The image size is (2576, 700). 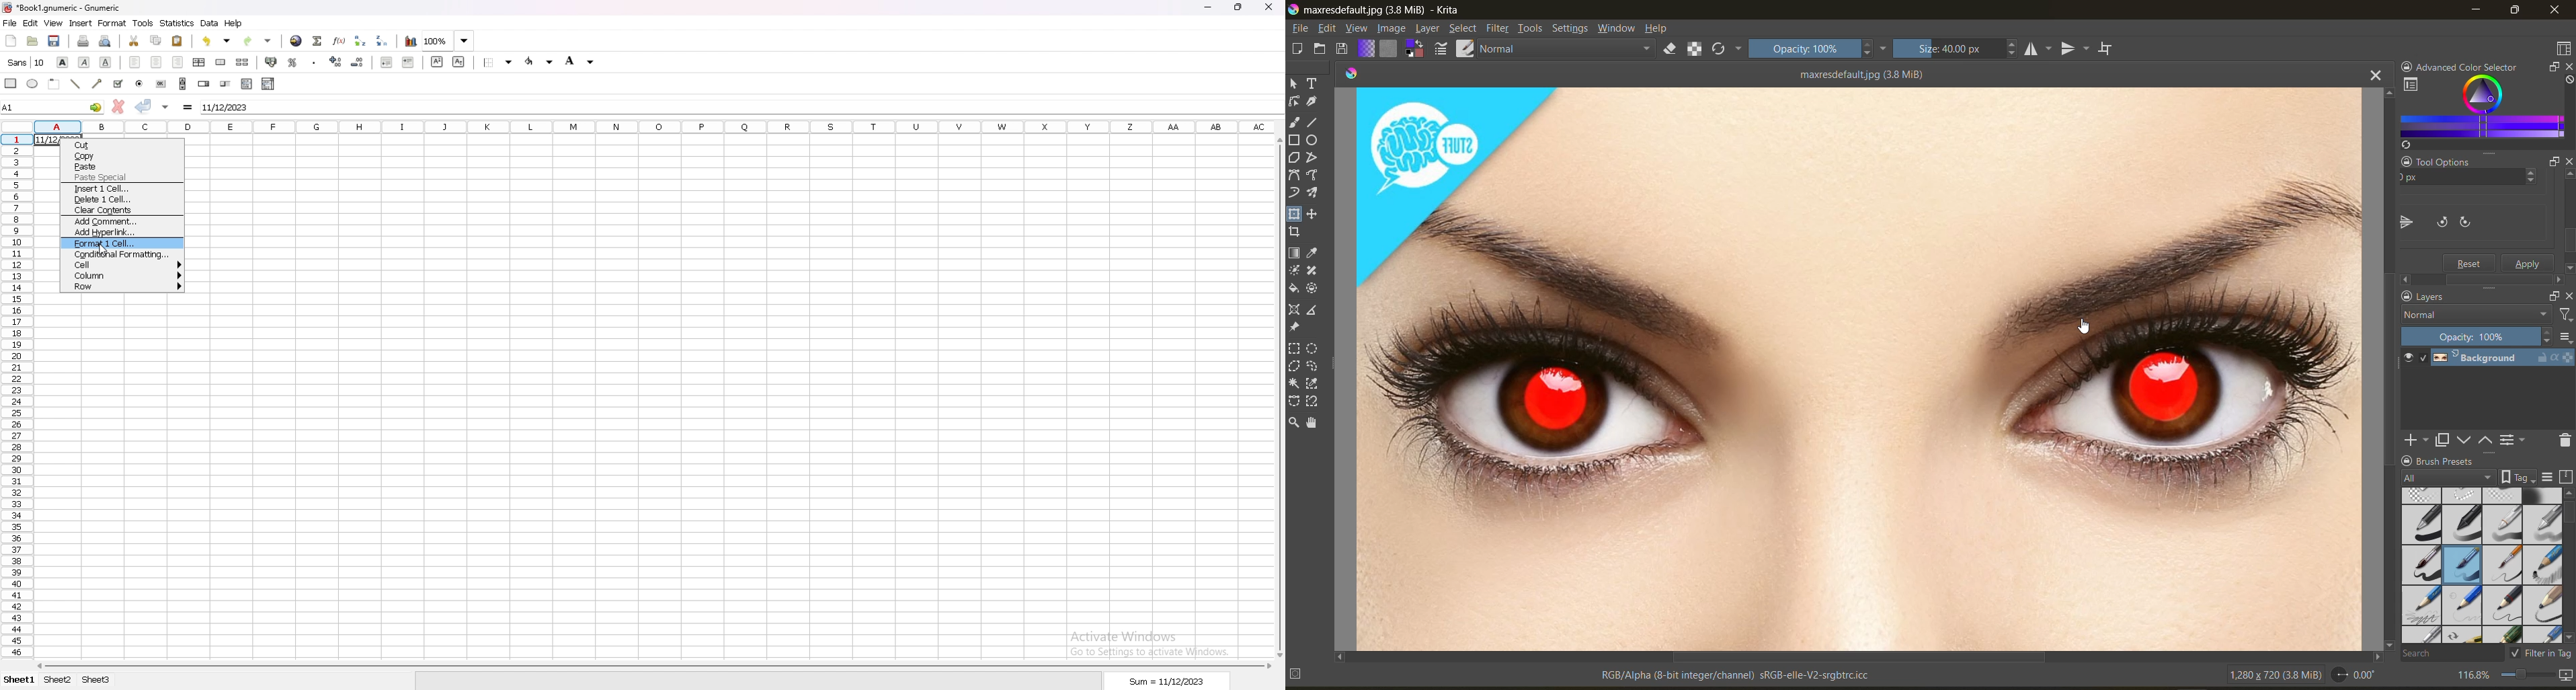 I want to click on accounting, so click(x=271, y=62).